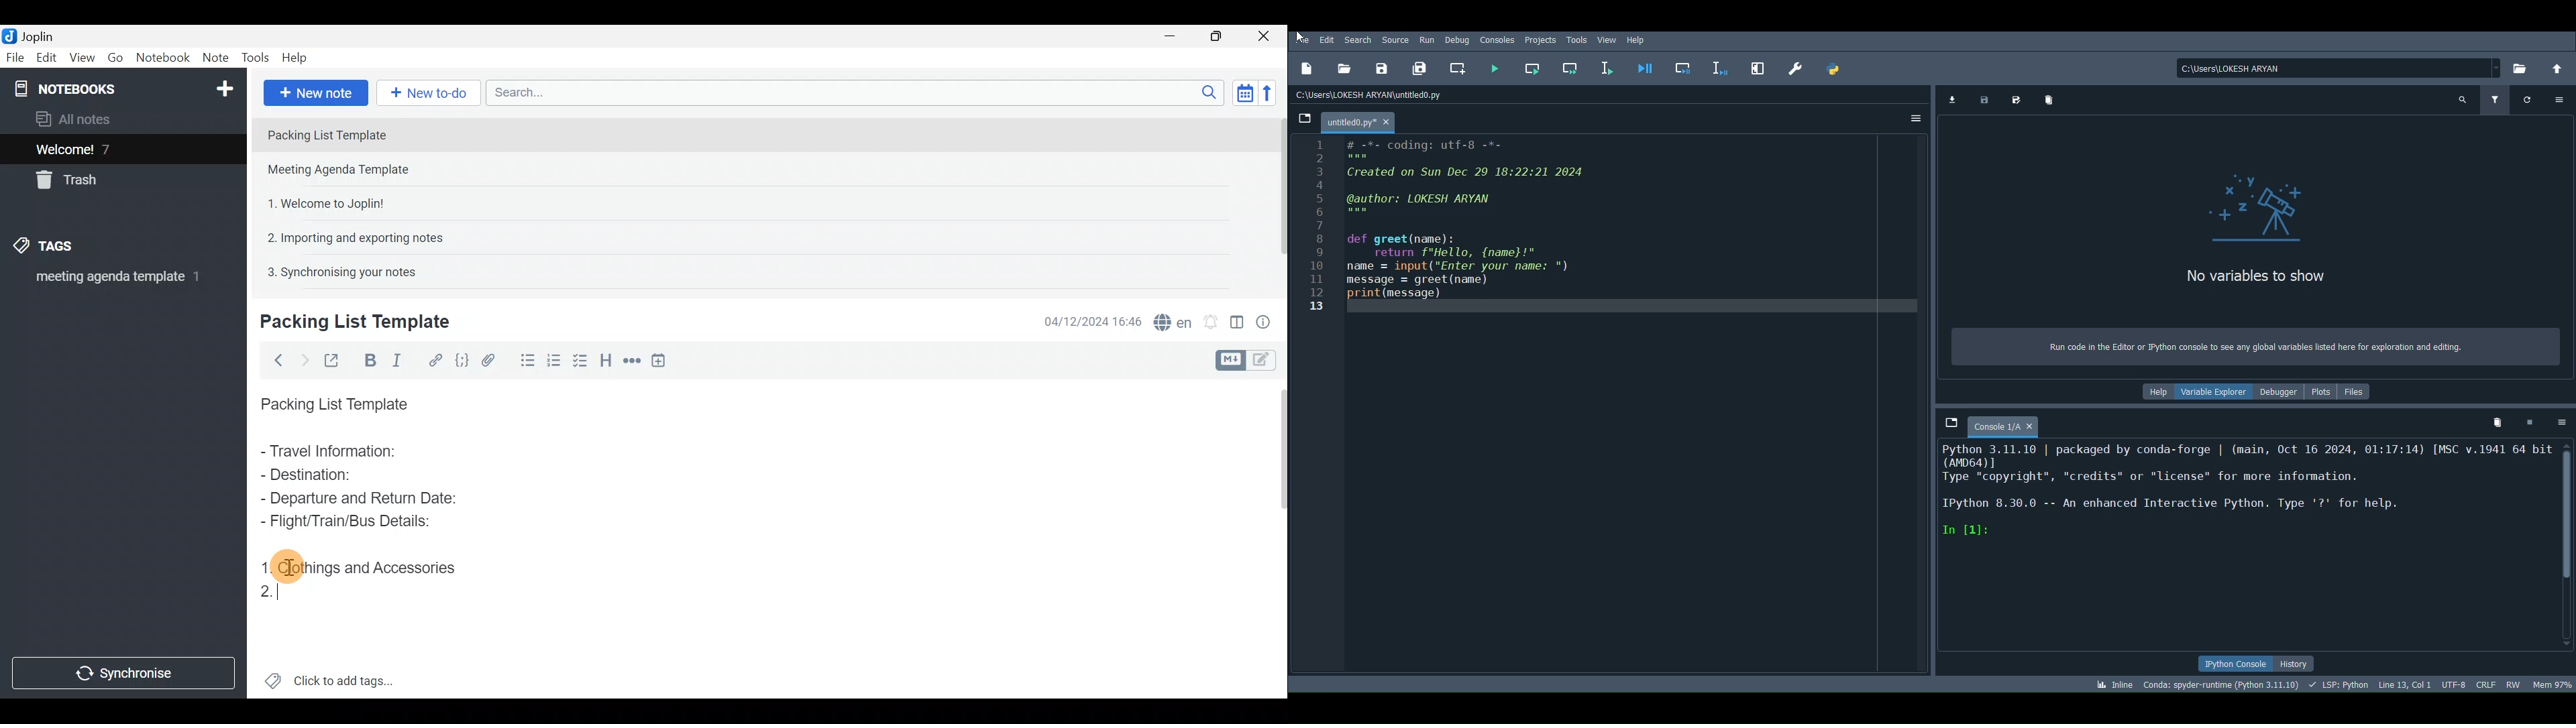 The width and height of the screenshot is (2576, 728). What do you see at coordinates (2267, 207) in the screenshot?
I see `Variables` at bounding box center [2267, 207].